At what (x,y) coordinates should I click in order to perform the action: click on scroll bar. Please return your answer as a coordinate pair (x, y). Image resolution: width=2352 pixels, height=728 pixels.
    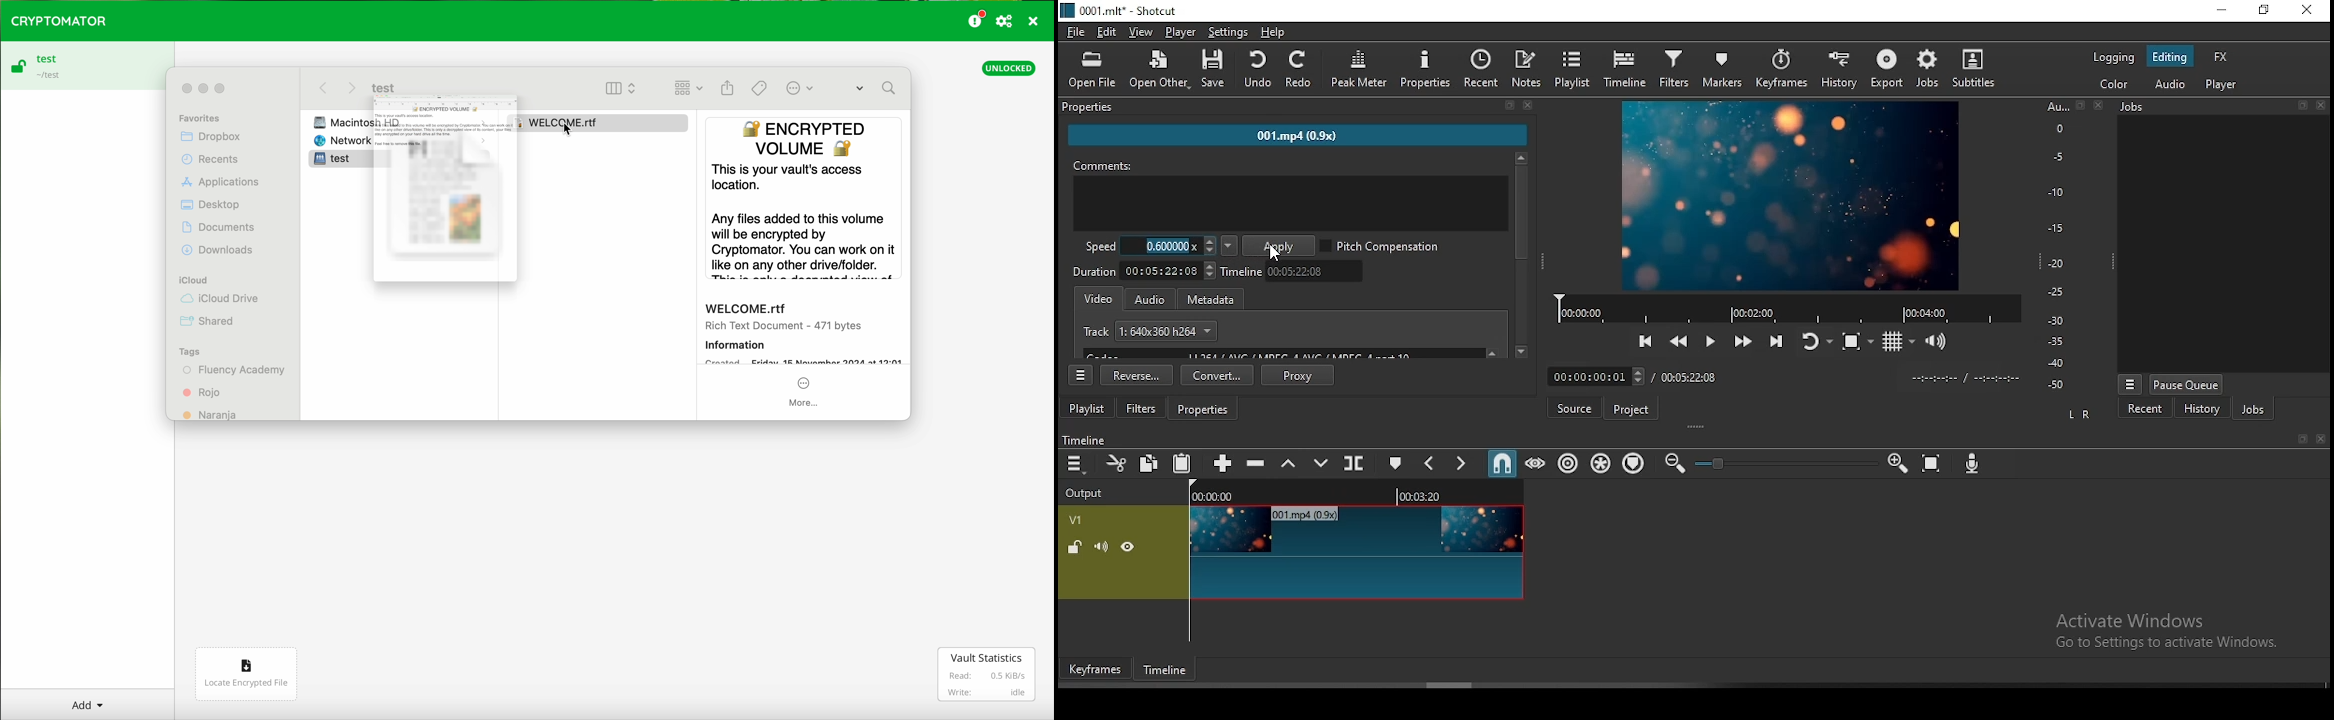
    Looking at the image, I should click on (1449, 685).